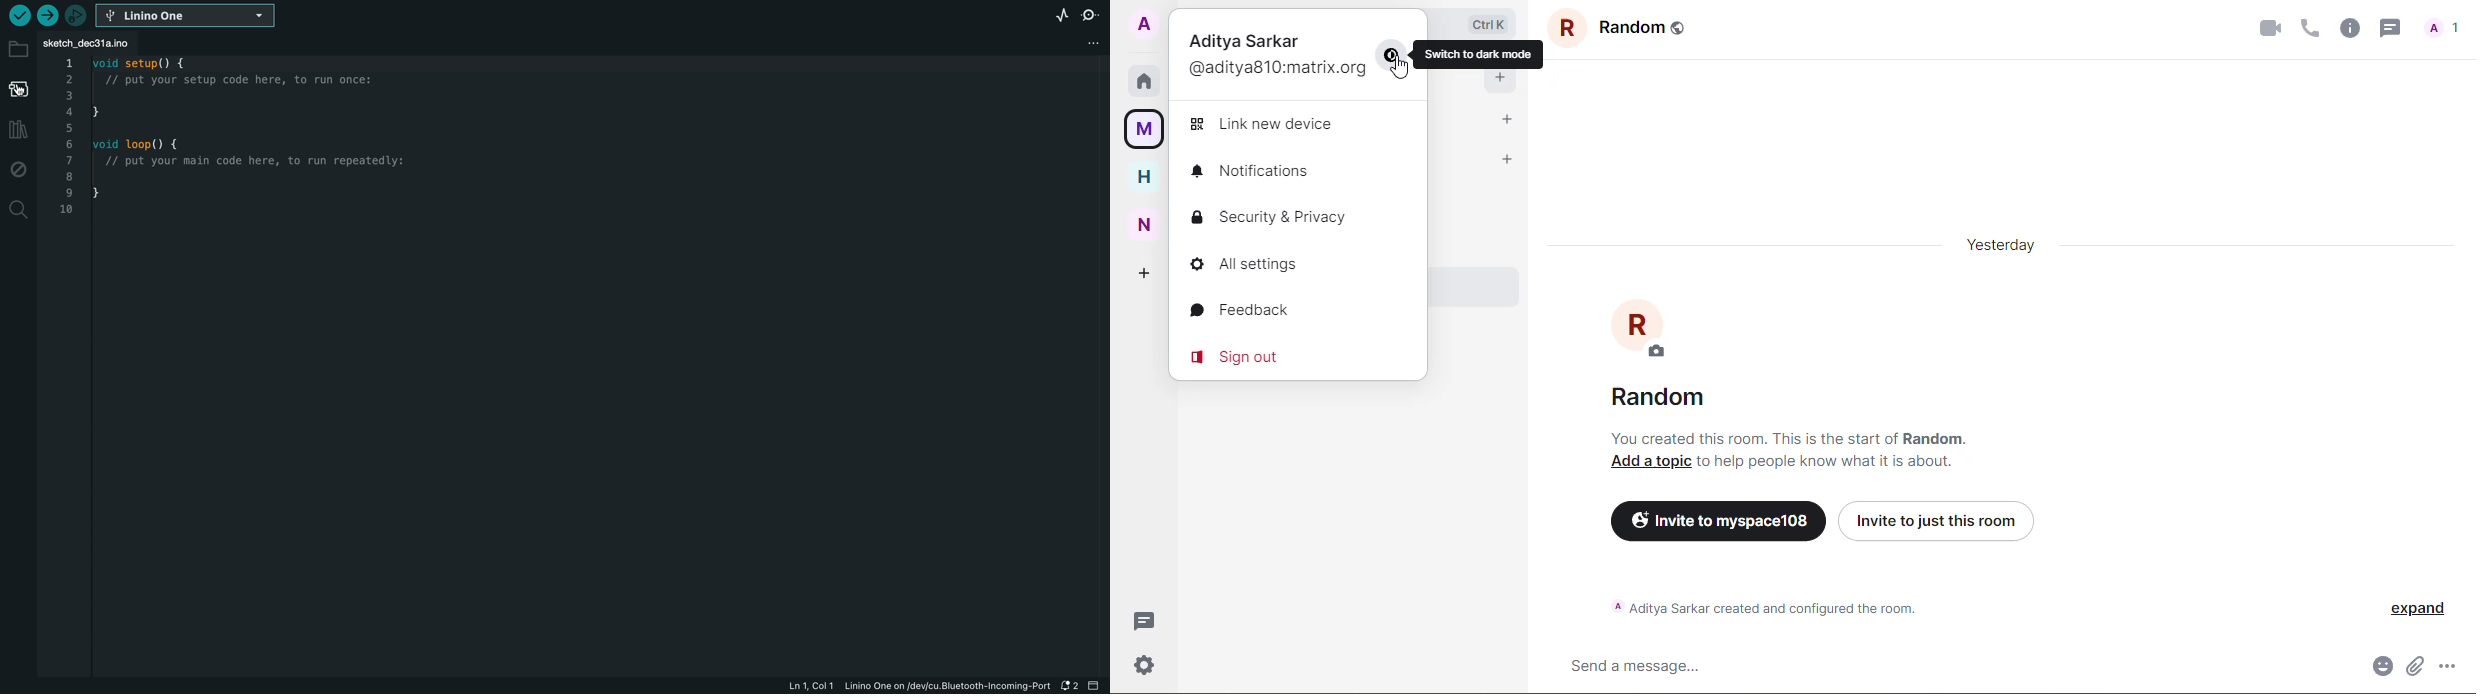 This screenshot has height=700, width=2492. I want to click on home, so click(1143, 176).